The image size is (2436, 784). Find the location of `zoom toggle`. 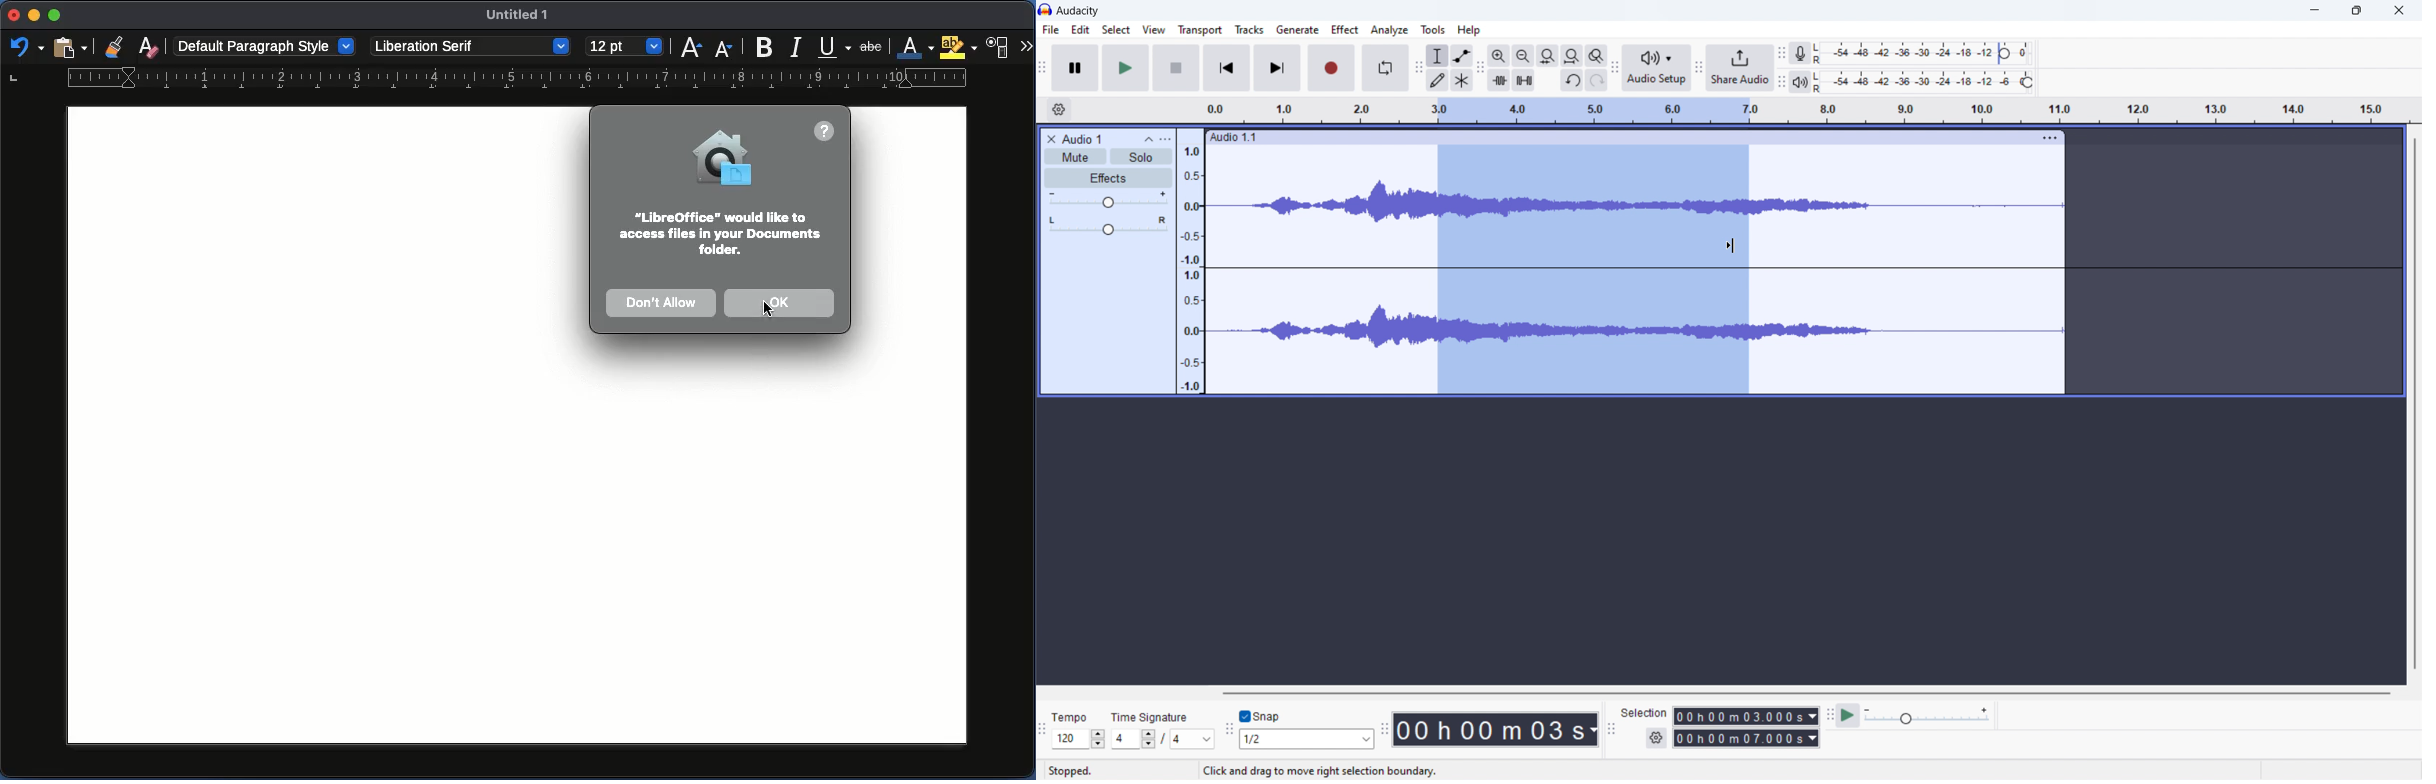

zoom toggle is located at coordinates (1597, 56).